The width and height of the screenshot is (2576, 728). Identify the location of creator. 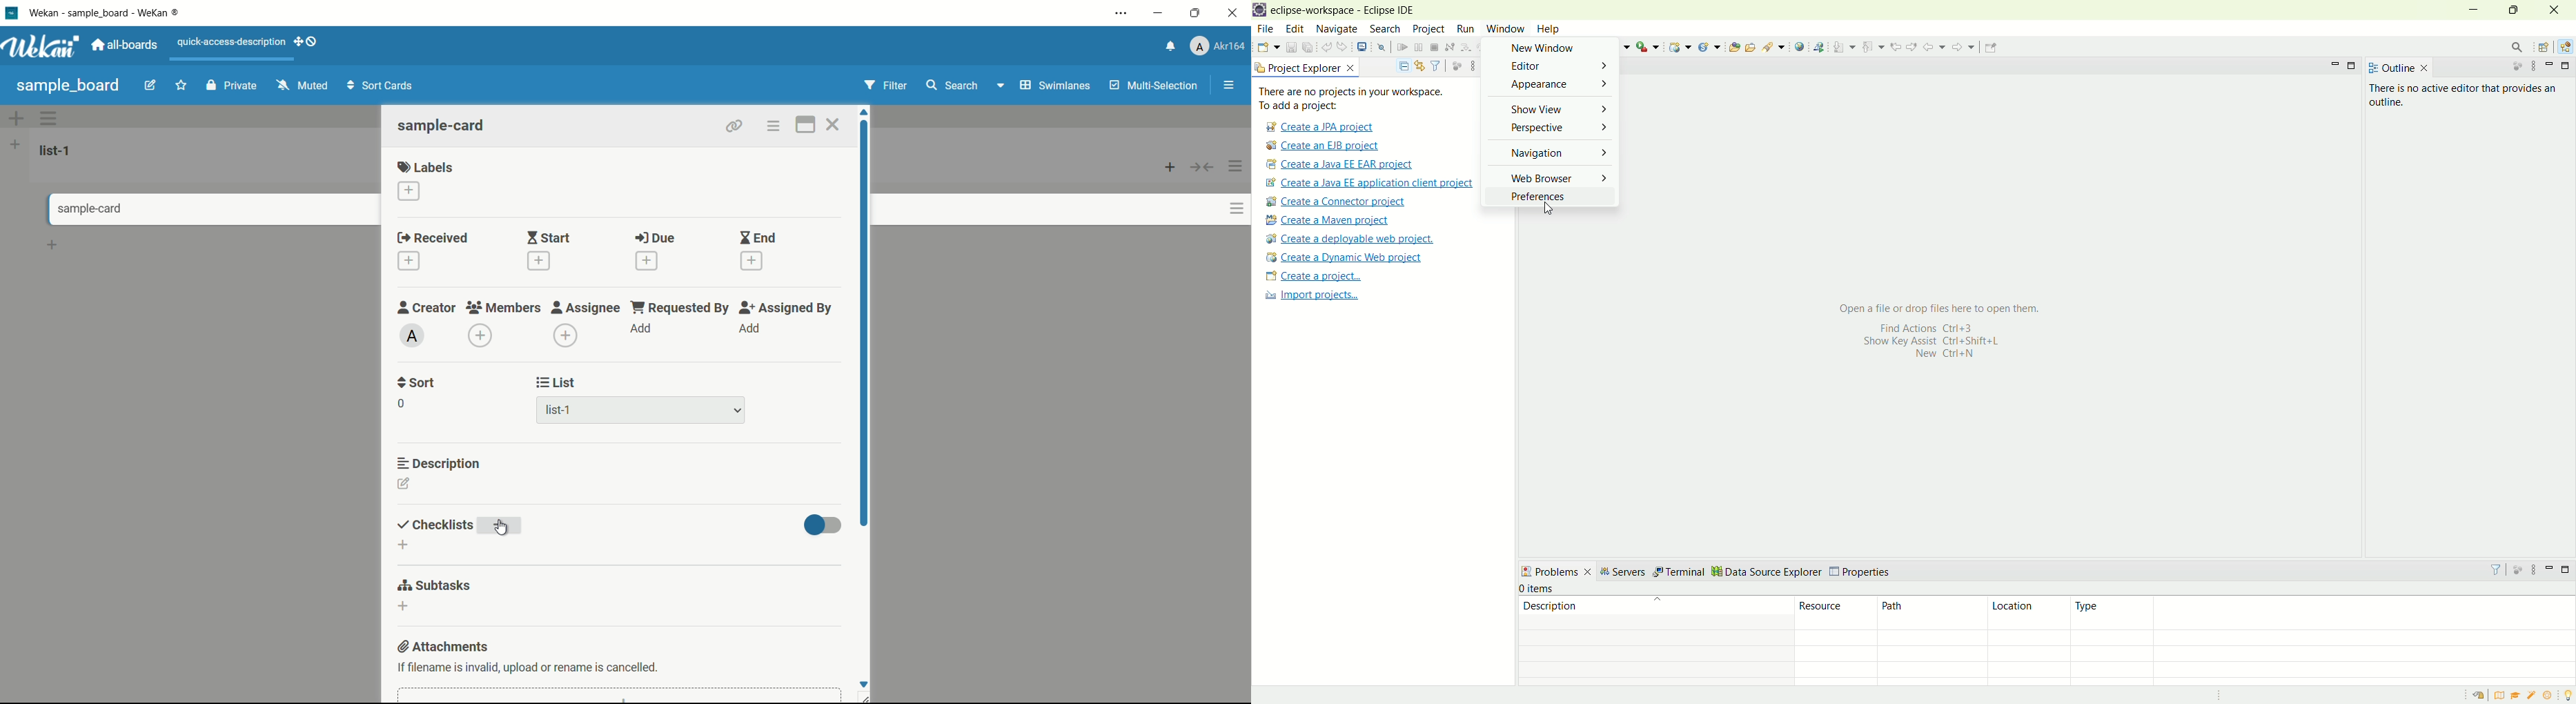
(427, 307).